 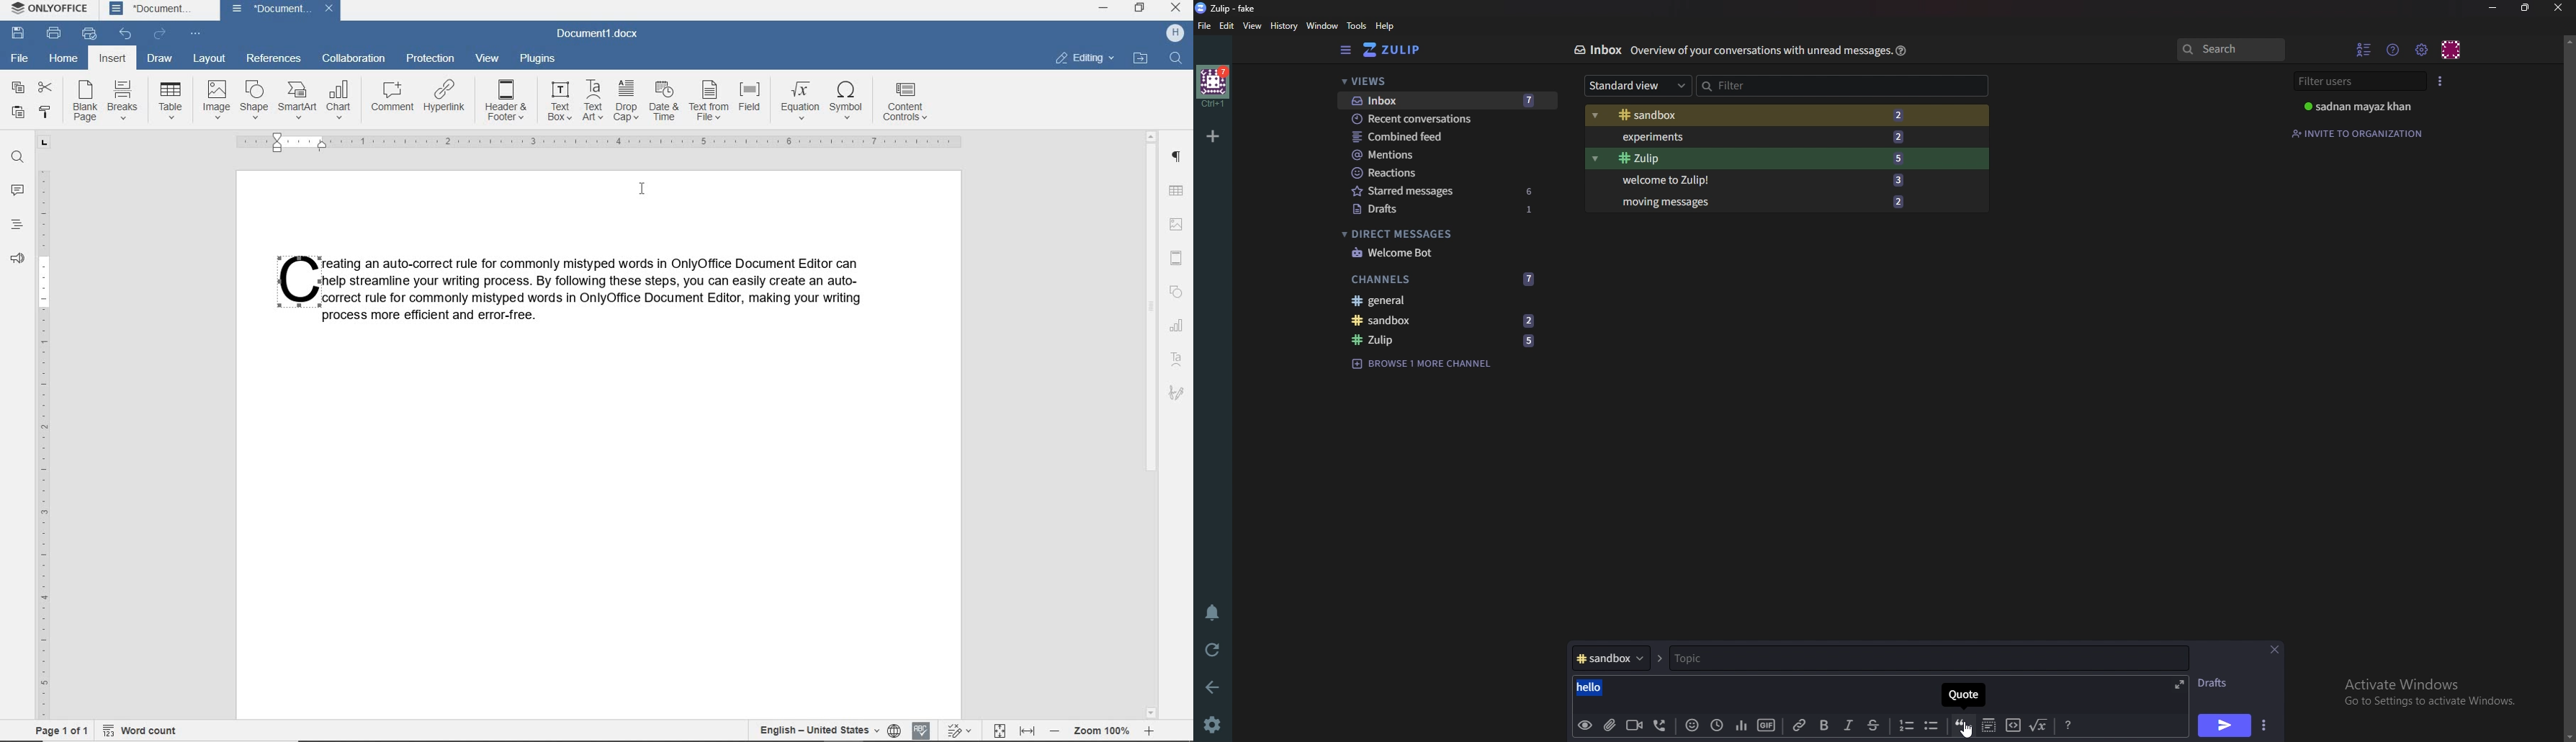 I want to click on close, so click(x=2276, y=648).